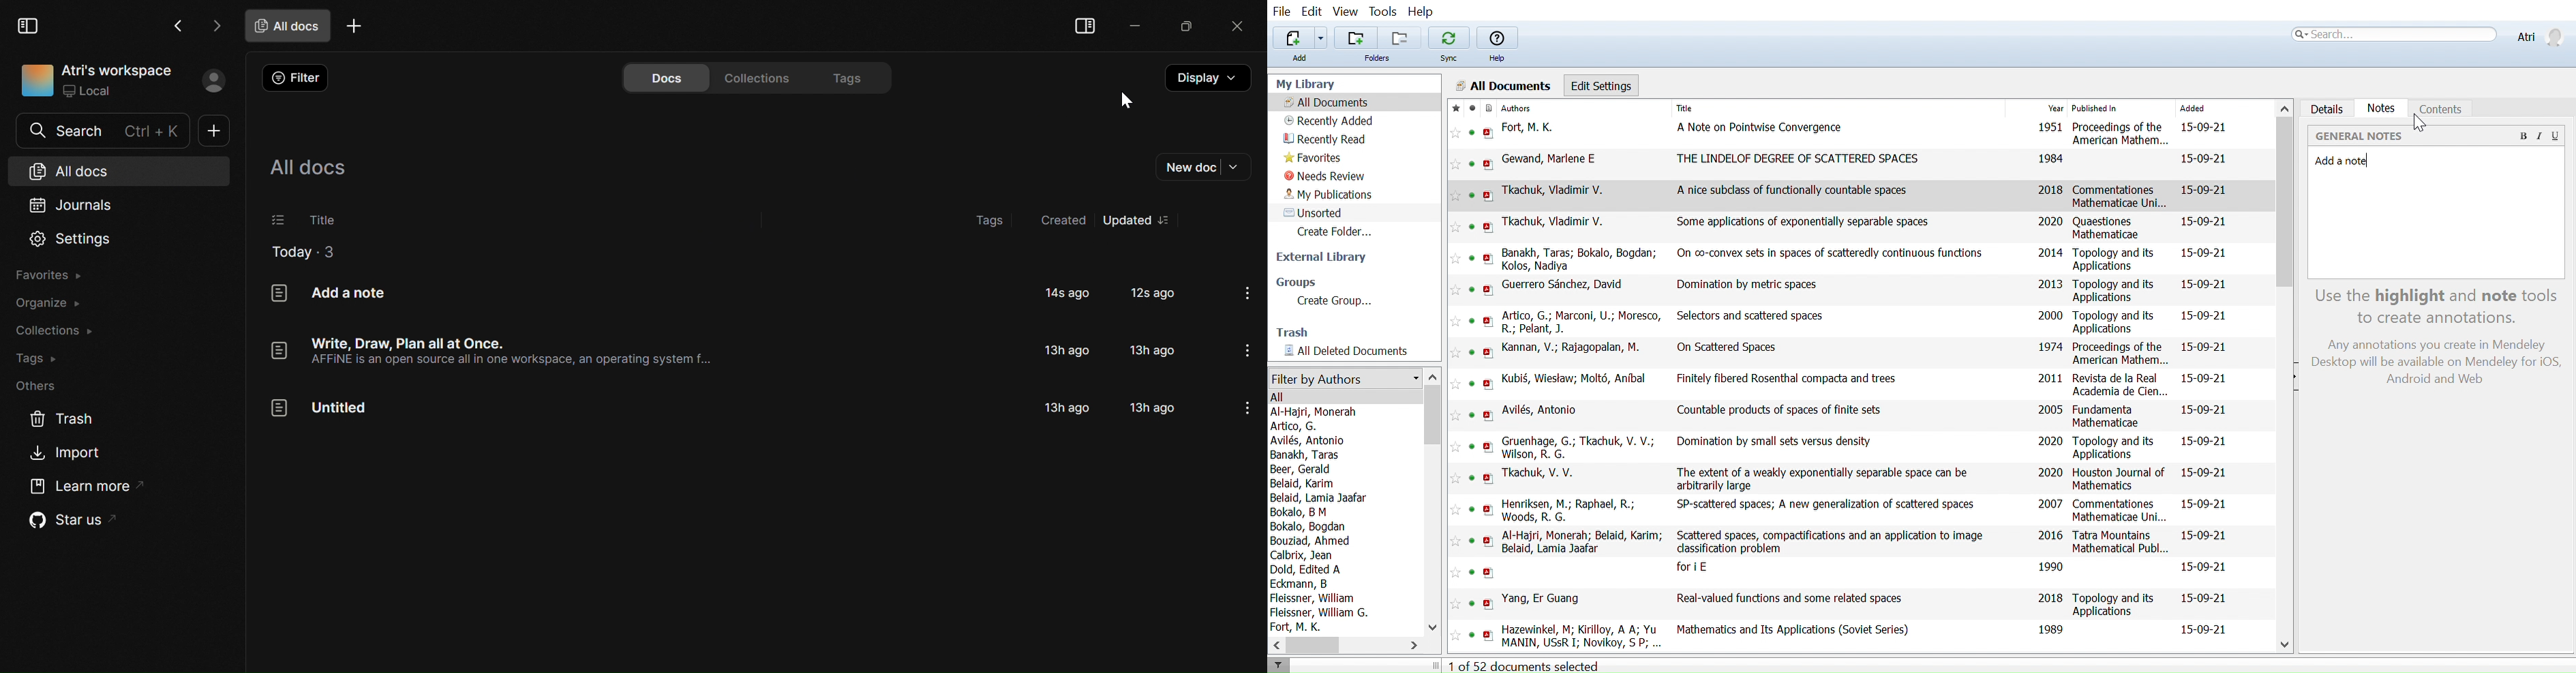 Image resolution: width=2576 pixels, height=700 pixels. What do you see at coordinates (1498, 59) in the screenshot?
I see `Help` at bounding box center [1498, 59].